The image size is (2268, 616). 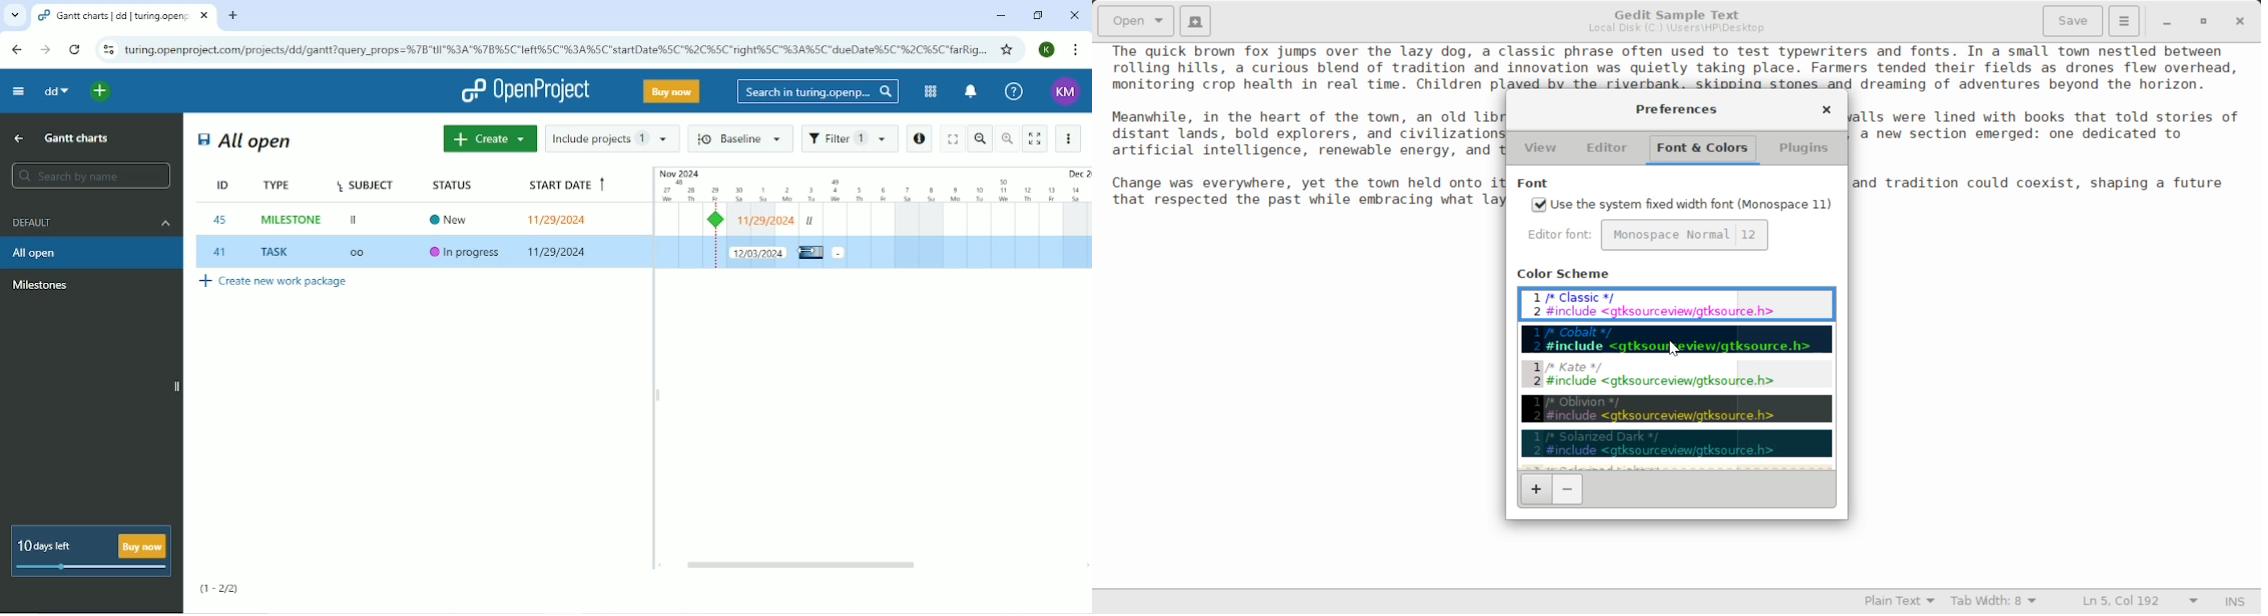 What do you see at coordinates (1007, 138) in the screenshot?
I see `Zoom in` at bounding box center [1007, 138].